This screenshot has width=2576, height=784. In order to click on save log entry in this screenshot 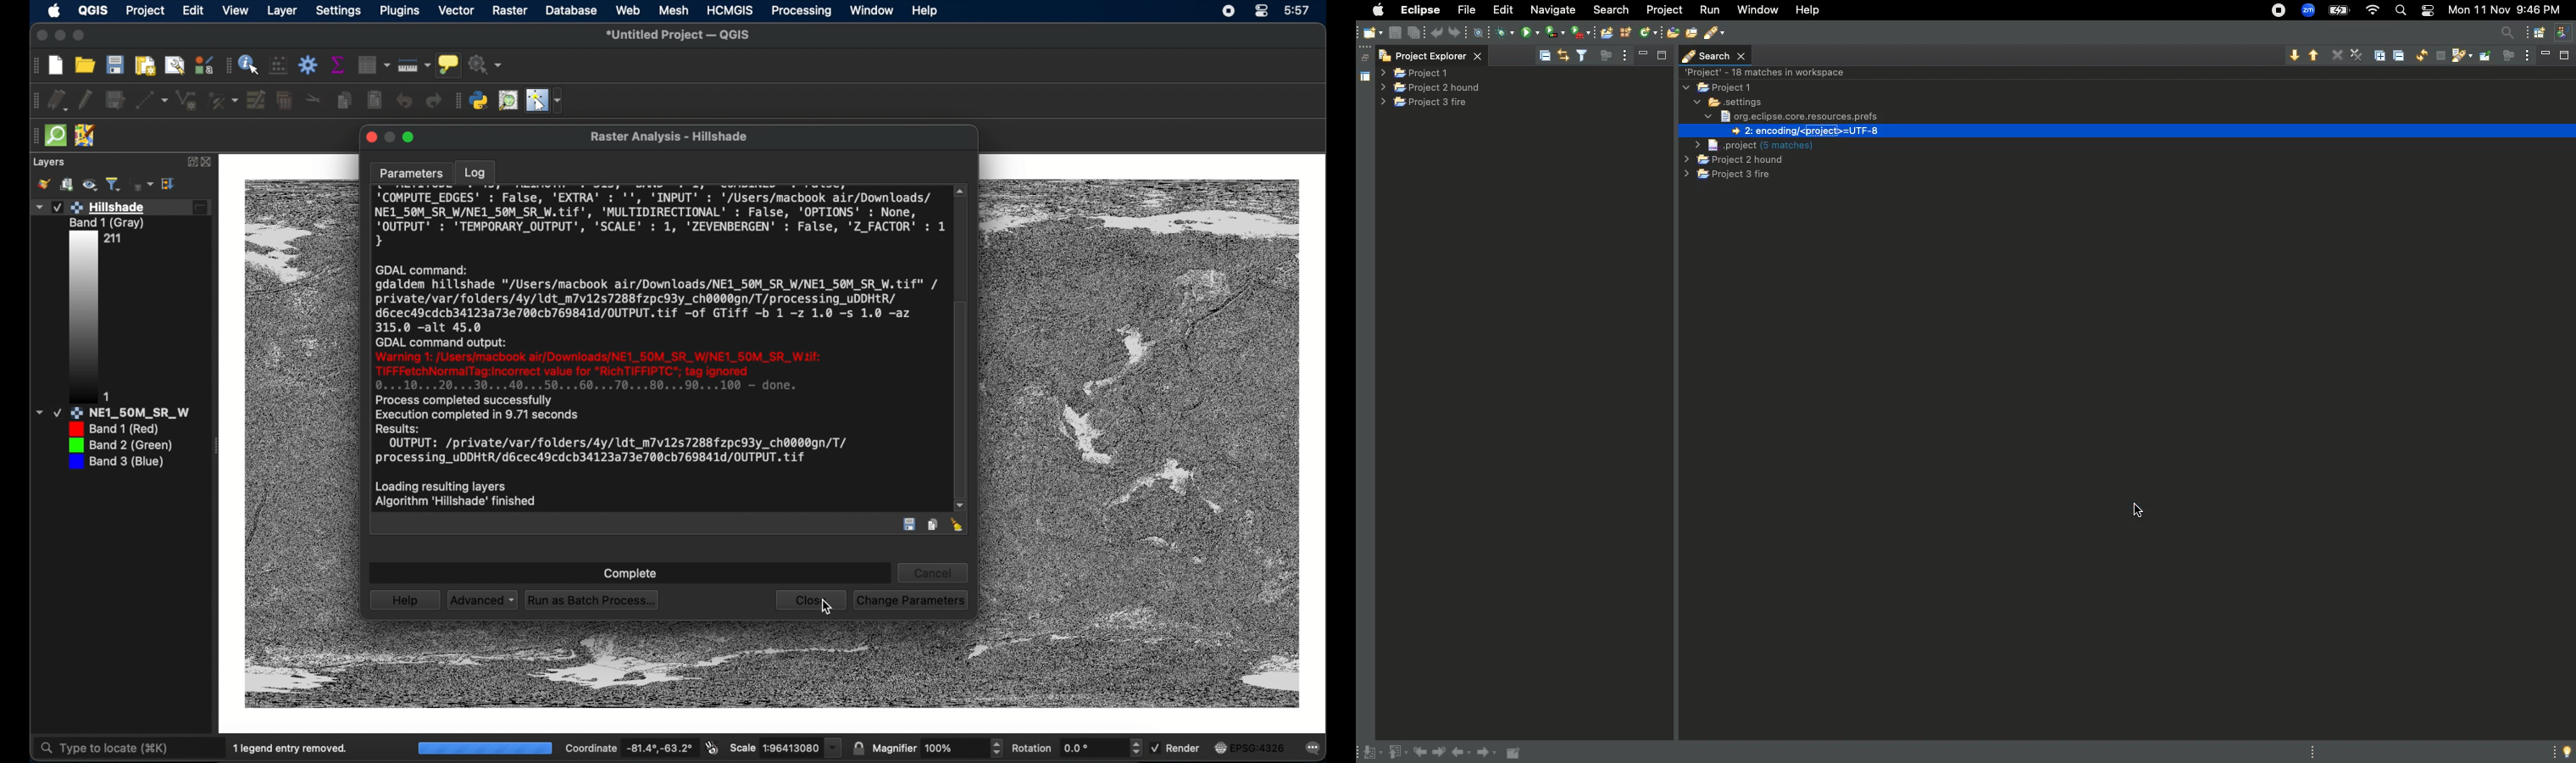, I will do `click(909, 524)`.